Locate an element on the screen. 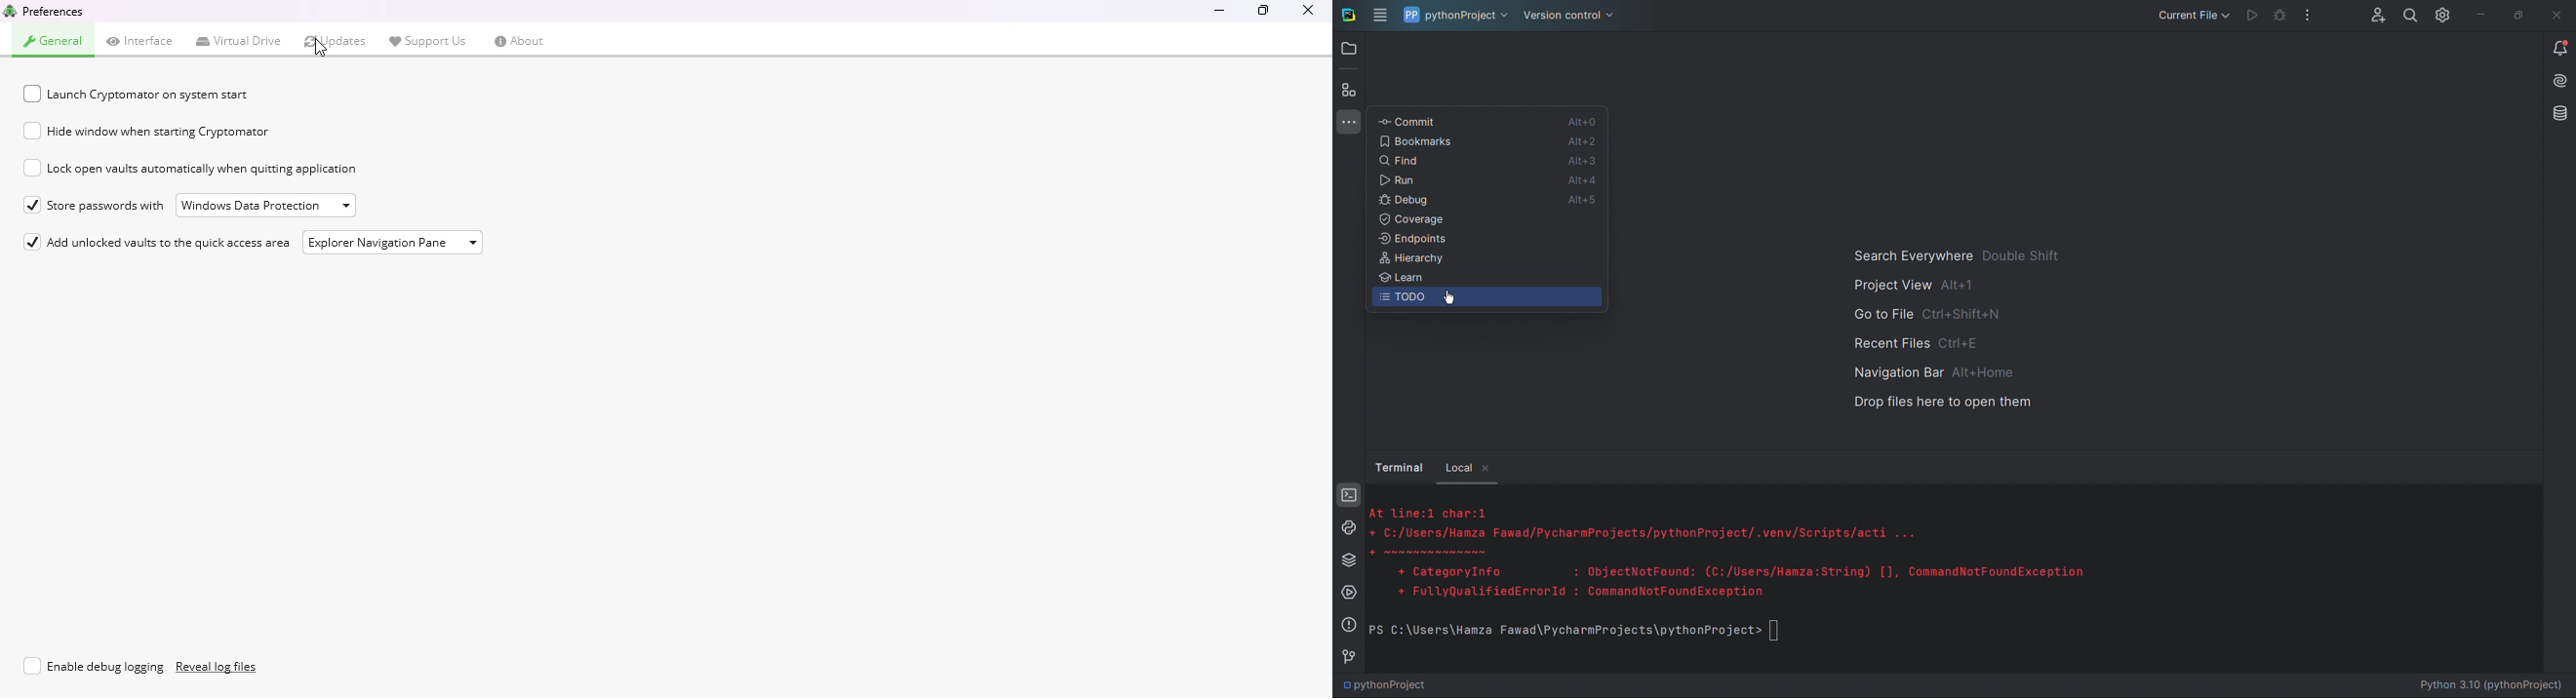  enable debug logging is located at coordinates (91, 666).